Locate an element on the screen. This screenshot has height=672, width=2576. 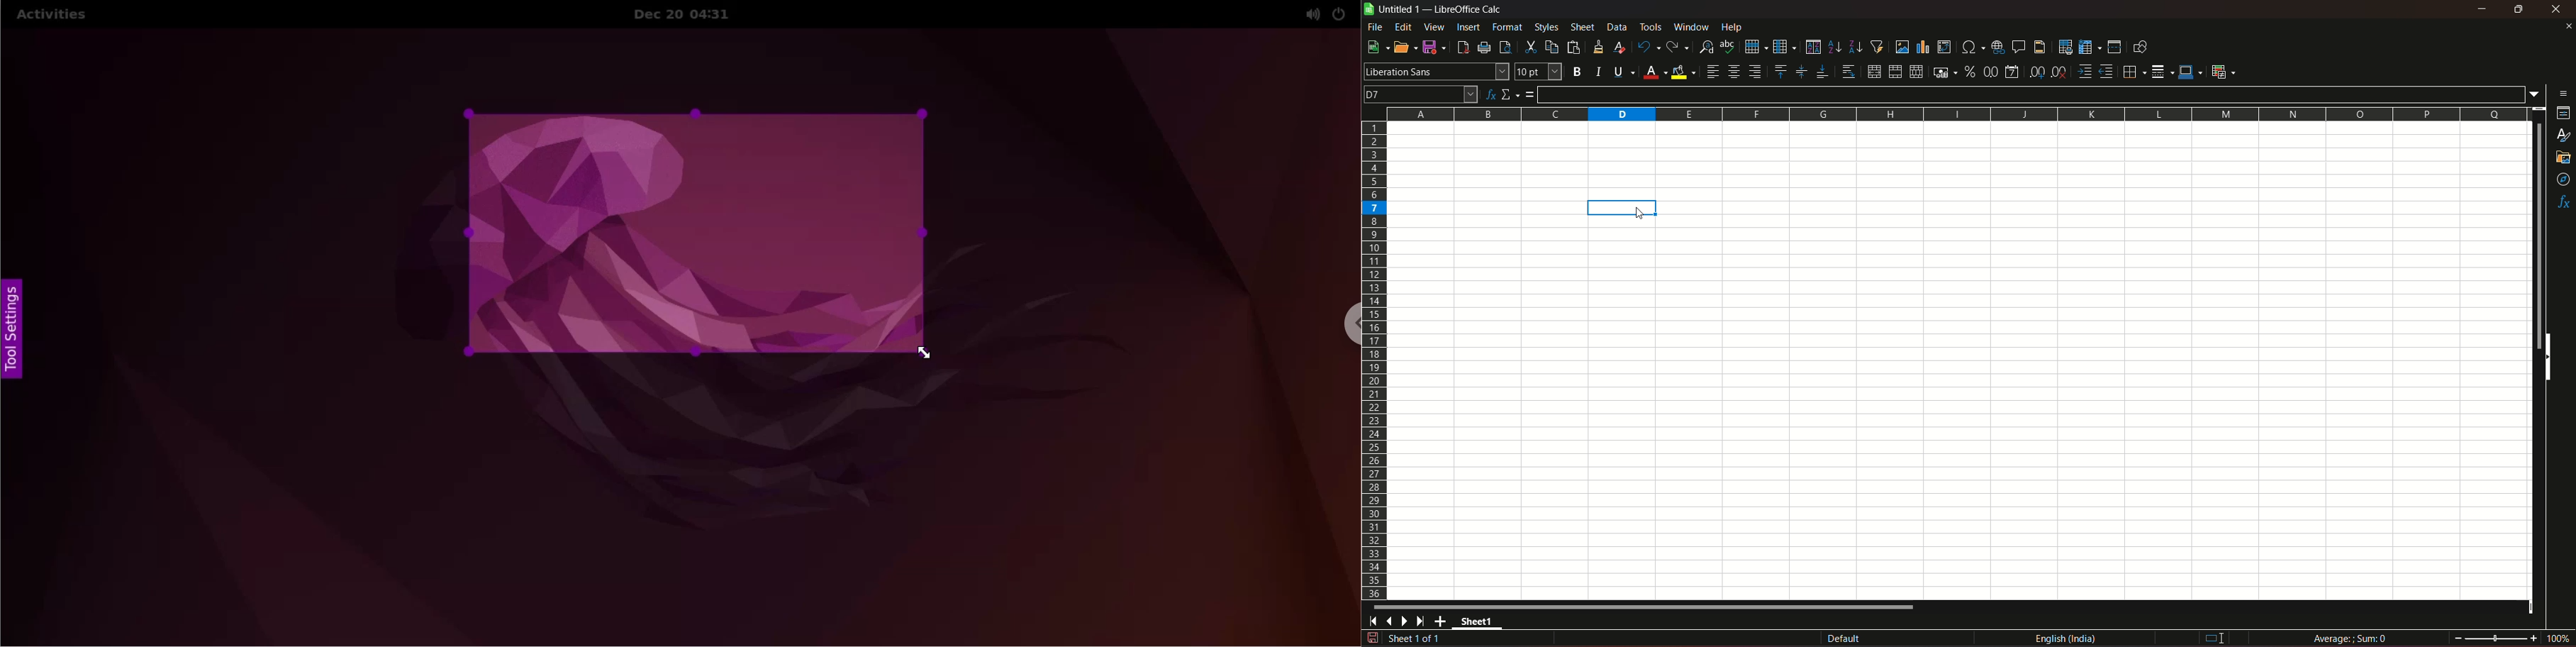
insert comment is located at coordinates (2018, 46).